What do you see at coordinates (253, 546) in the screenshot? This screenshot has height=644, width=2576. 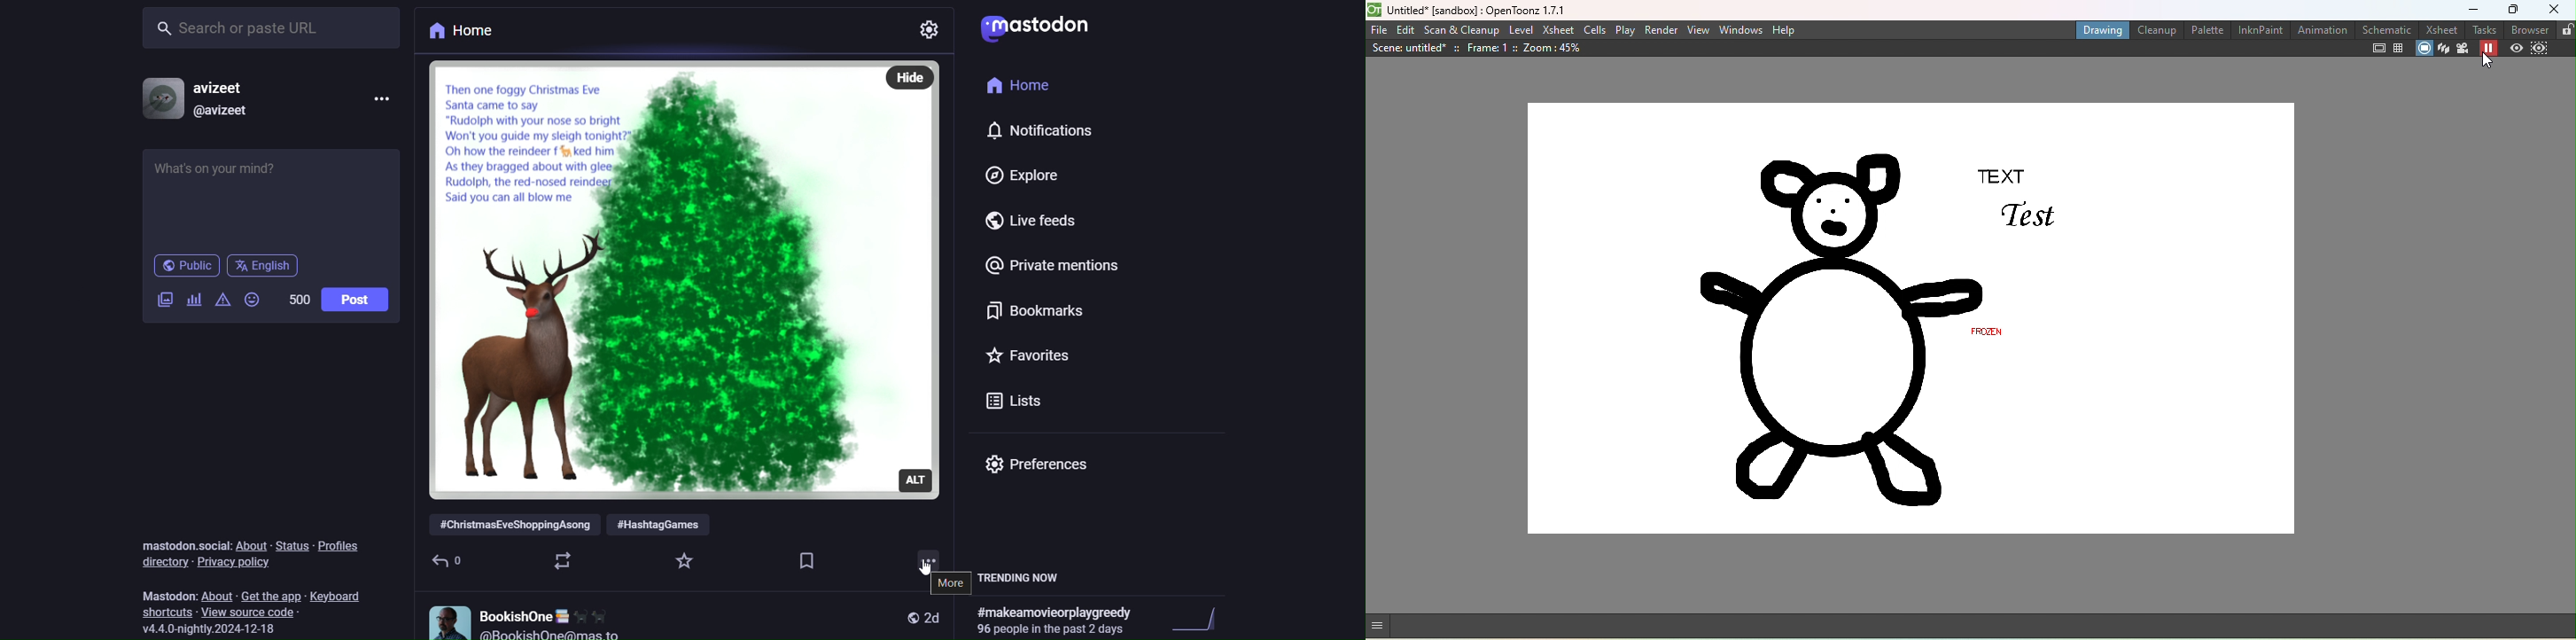 I see `about` at bounding box center [253, 546].